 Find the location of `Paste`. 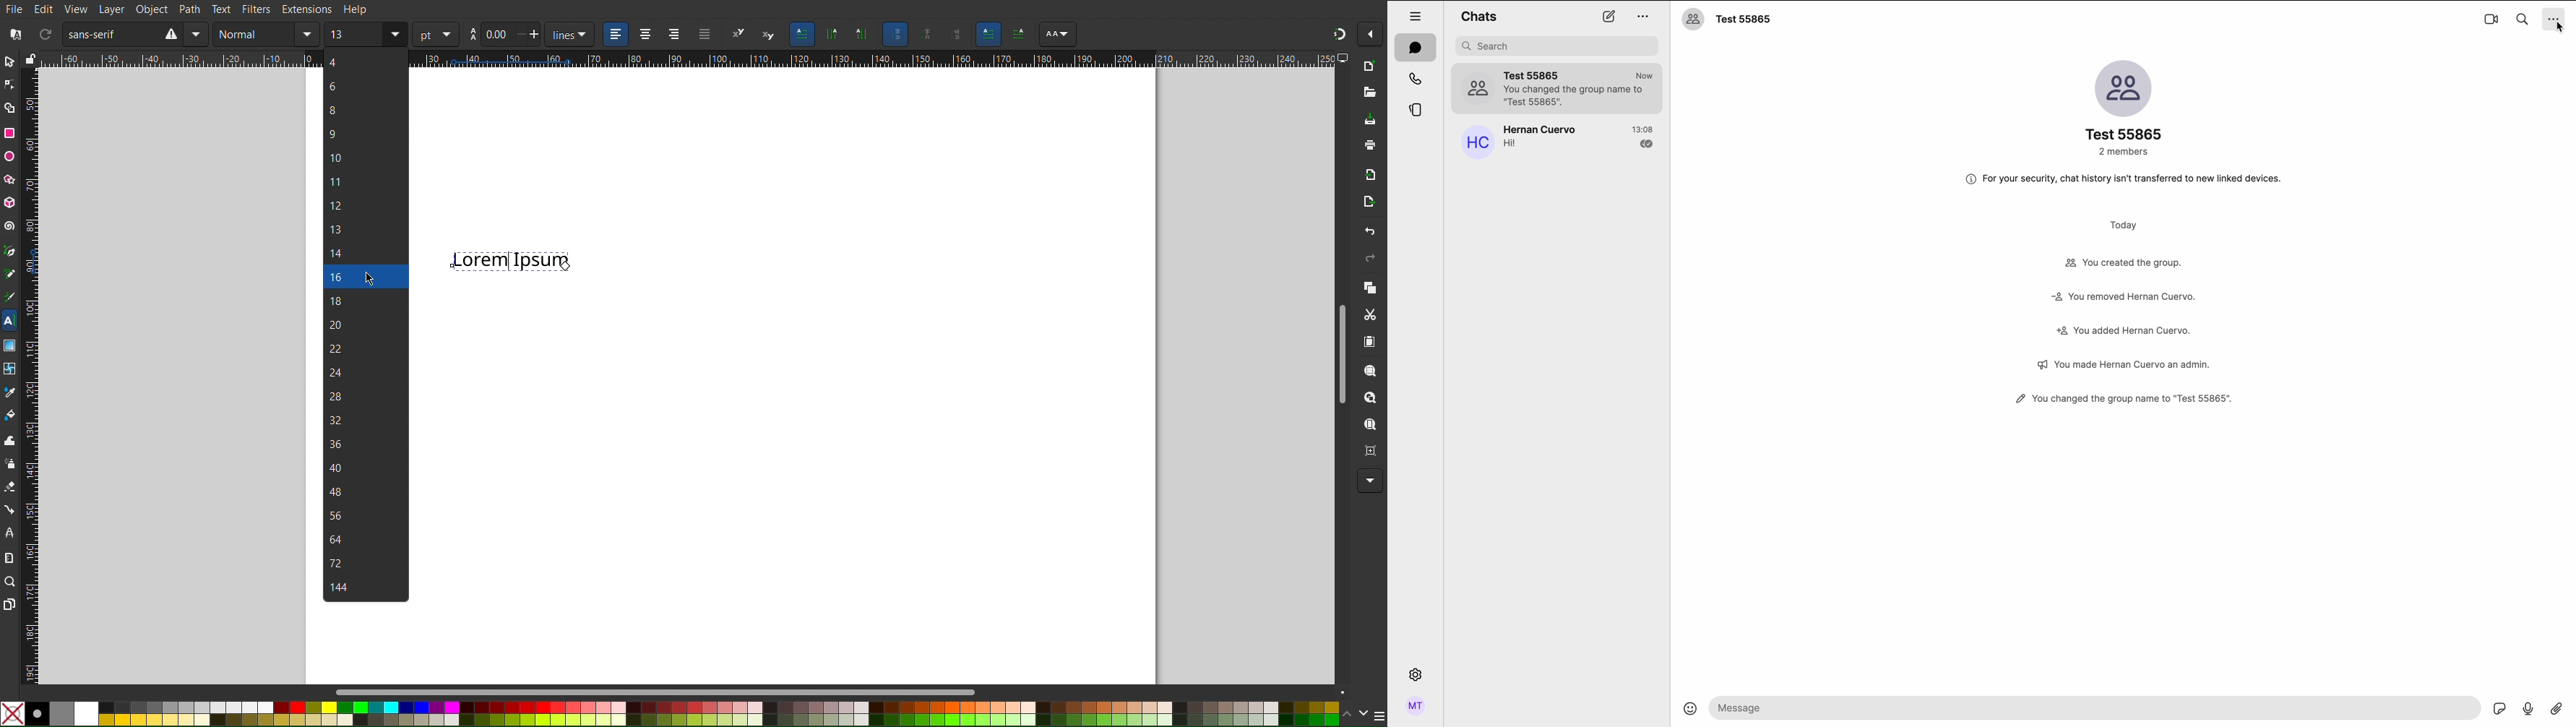

Paste is located at coordinates (1369, 340).